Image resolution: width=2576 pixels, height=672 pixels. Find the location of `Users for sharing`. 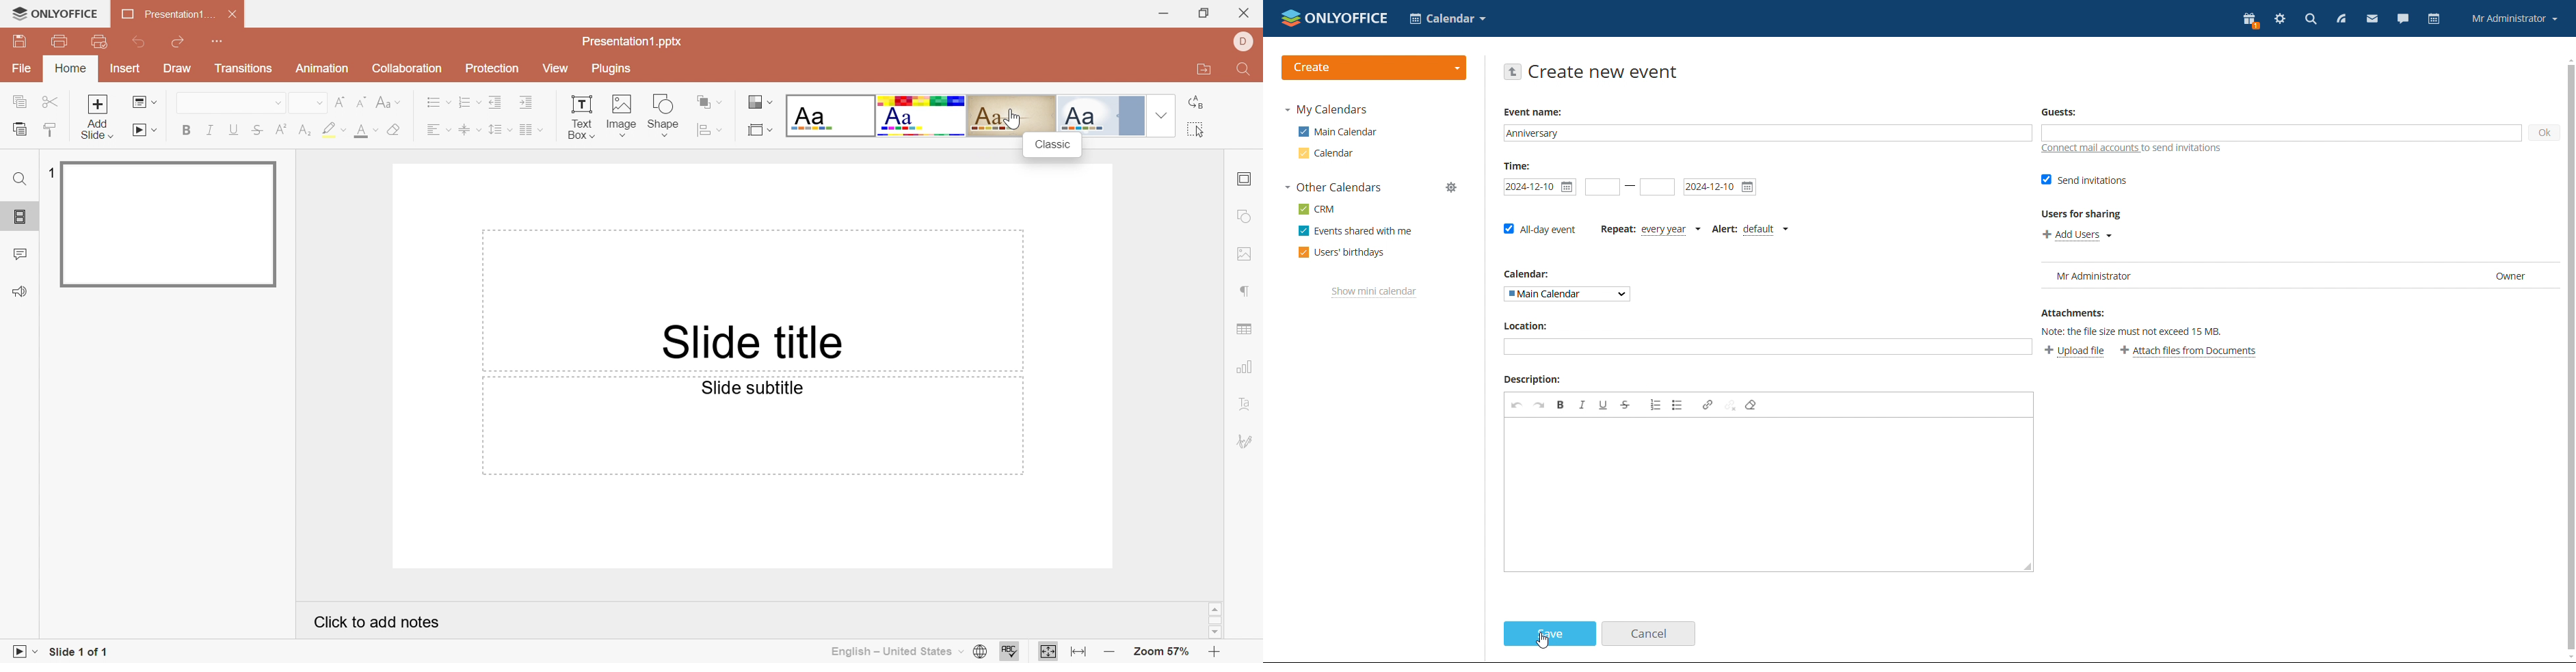

Users for sharing is located at coordinates (2075, 213).